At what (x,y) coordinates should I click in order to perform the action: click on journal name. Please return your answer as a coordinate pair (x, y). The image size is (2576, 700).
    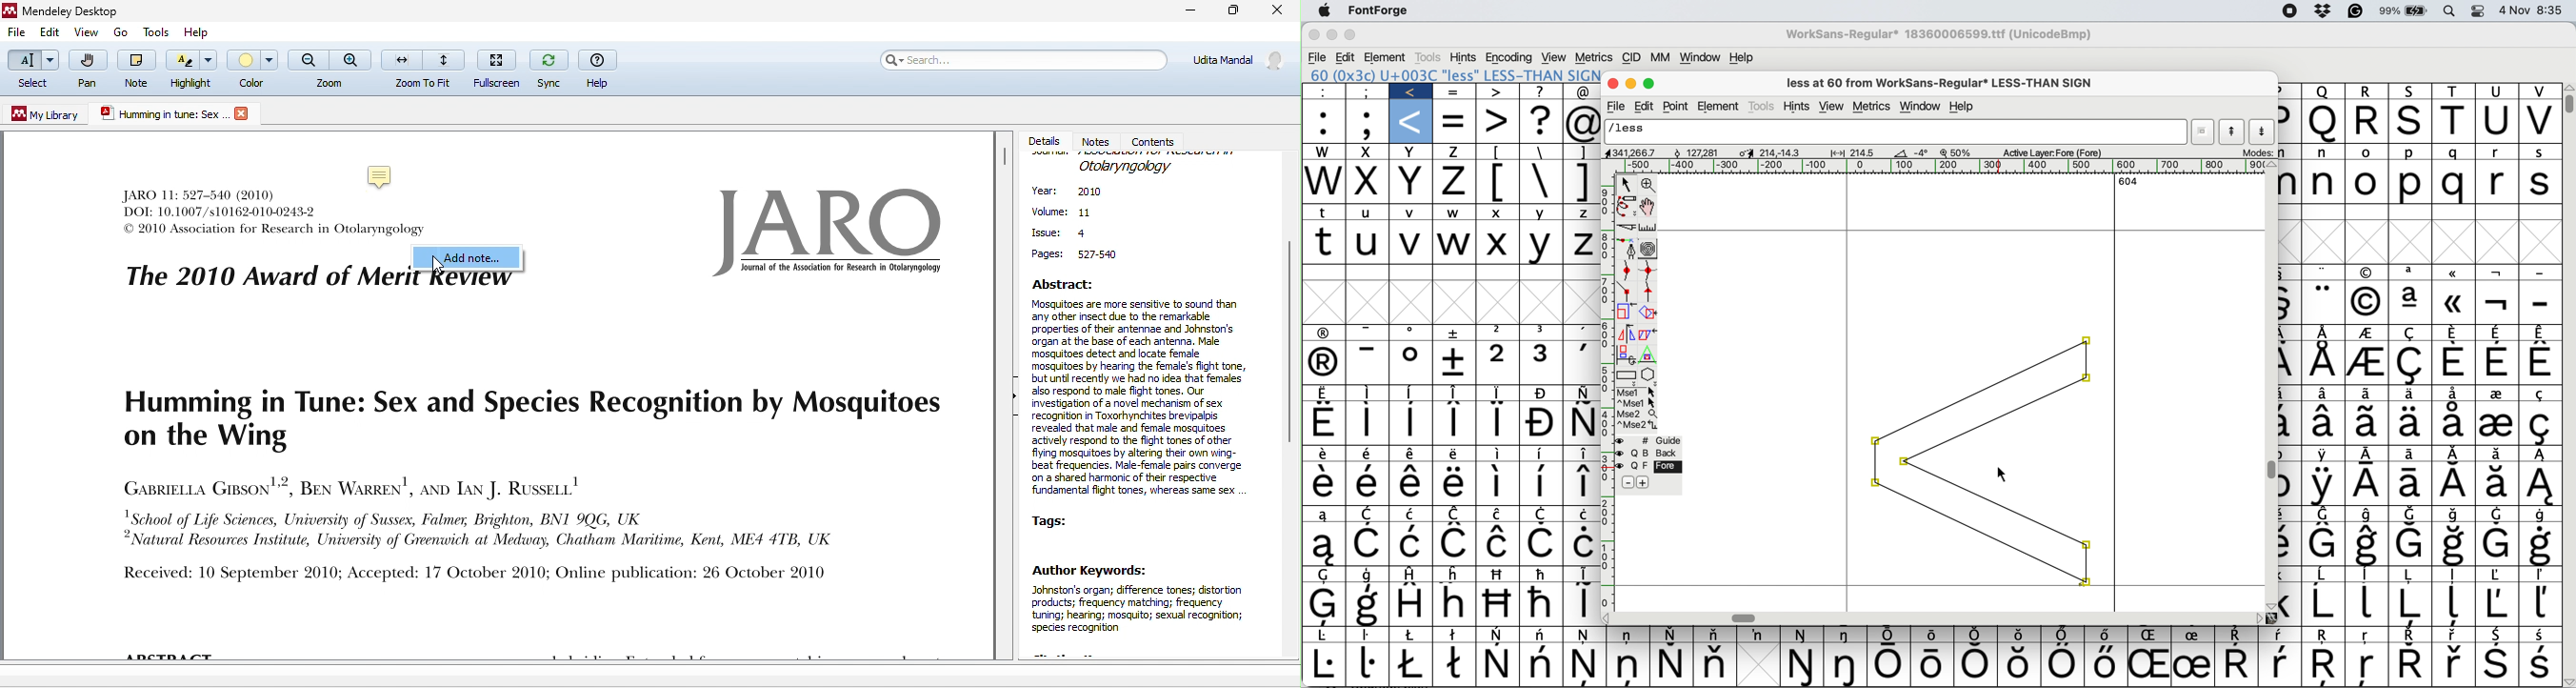
    Looking at the image, I should click on (1126, 166).